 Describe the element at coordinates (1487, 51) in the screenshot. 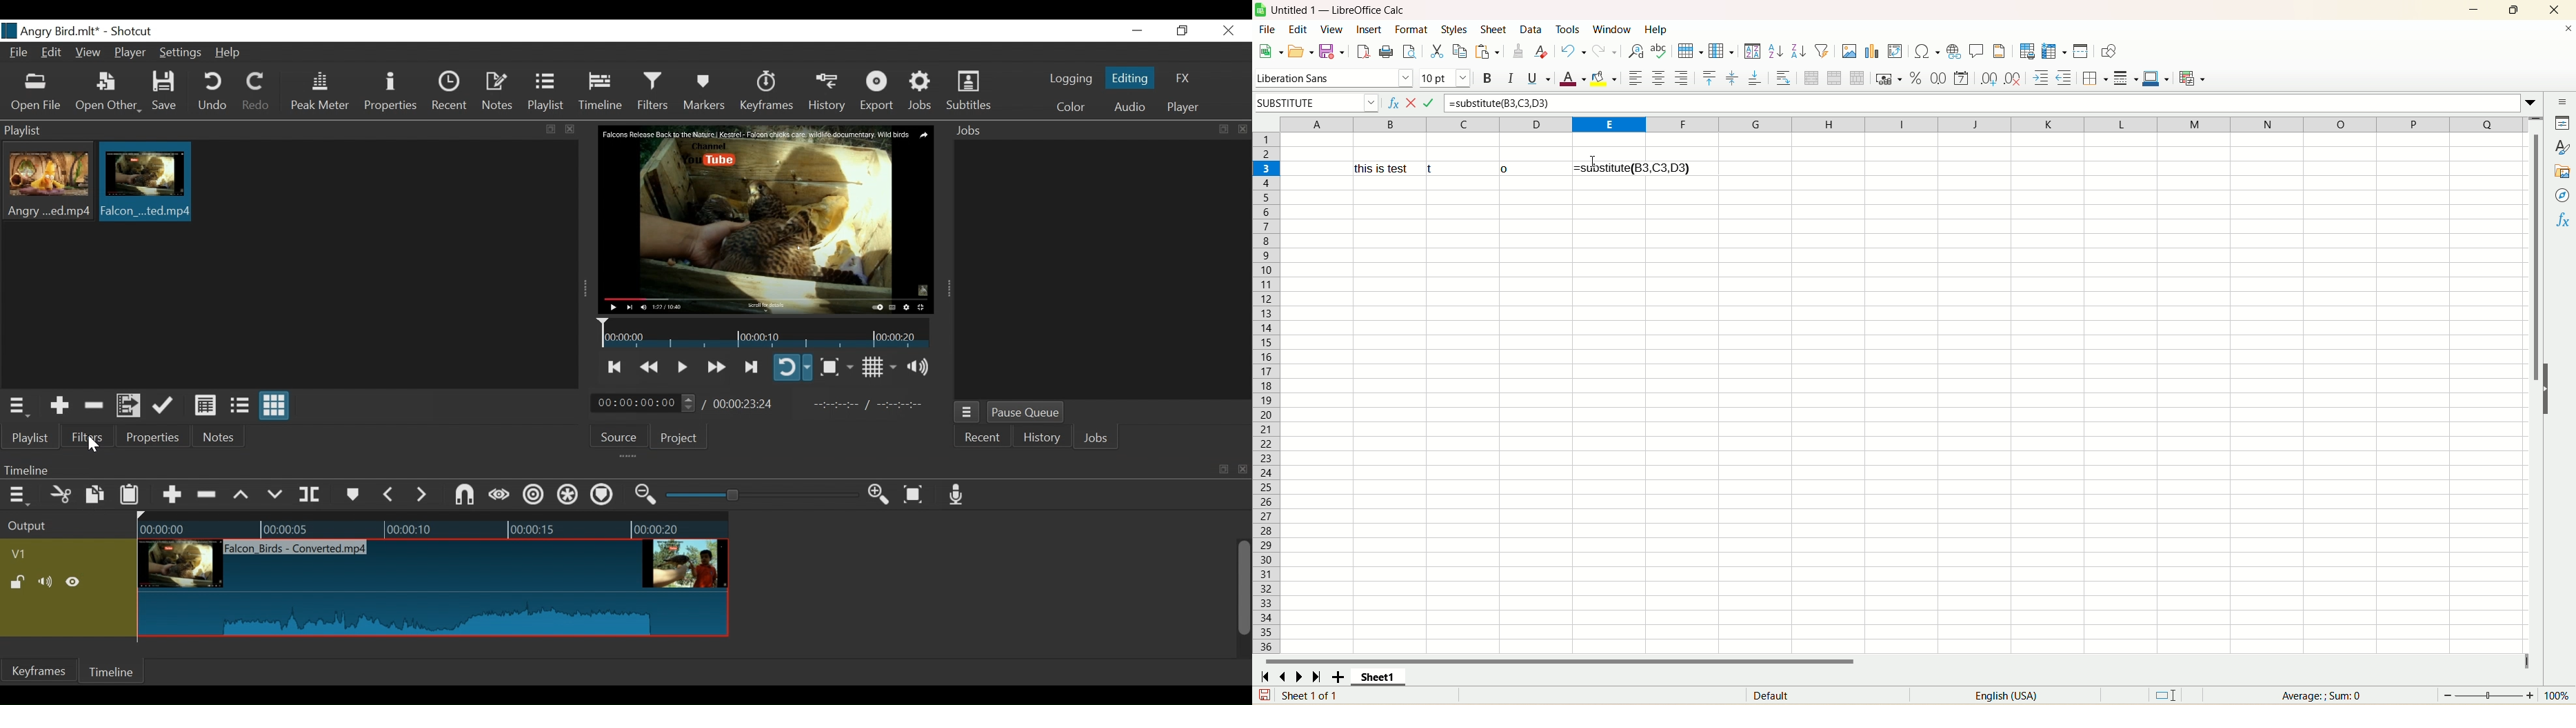

I see `paste` at that location.